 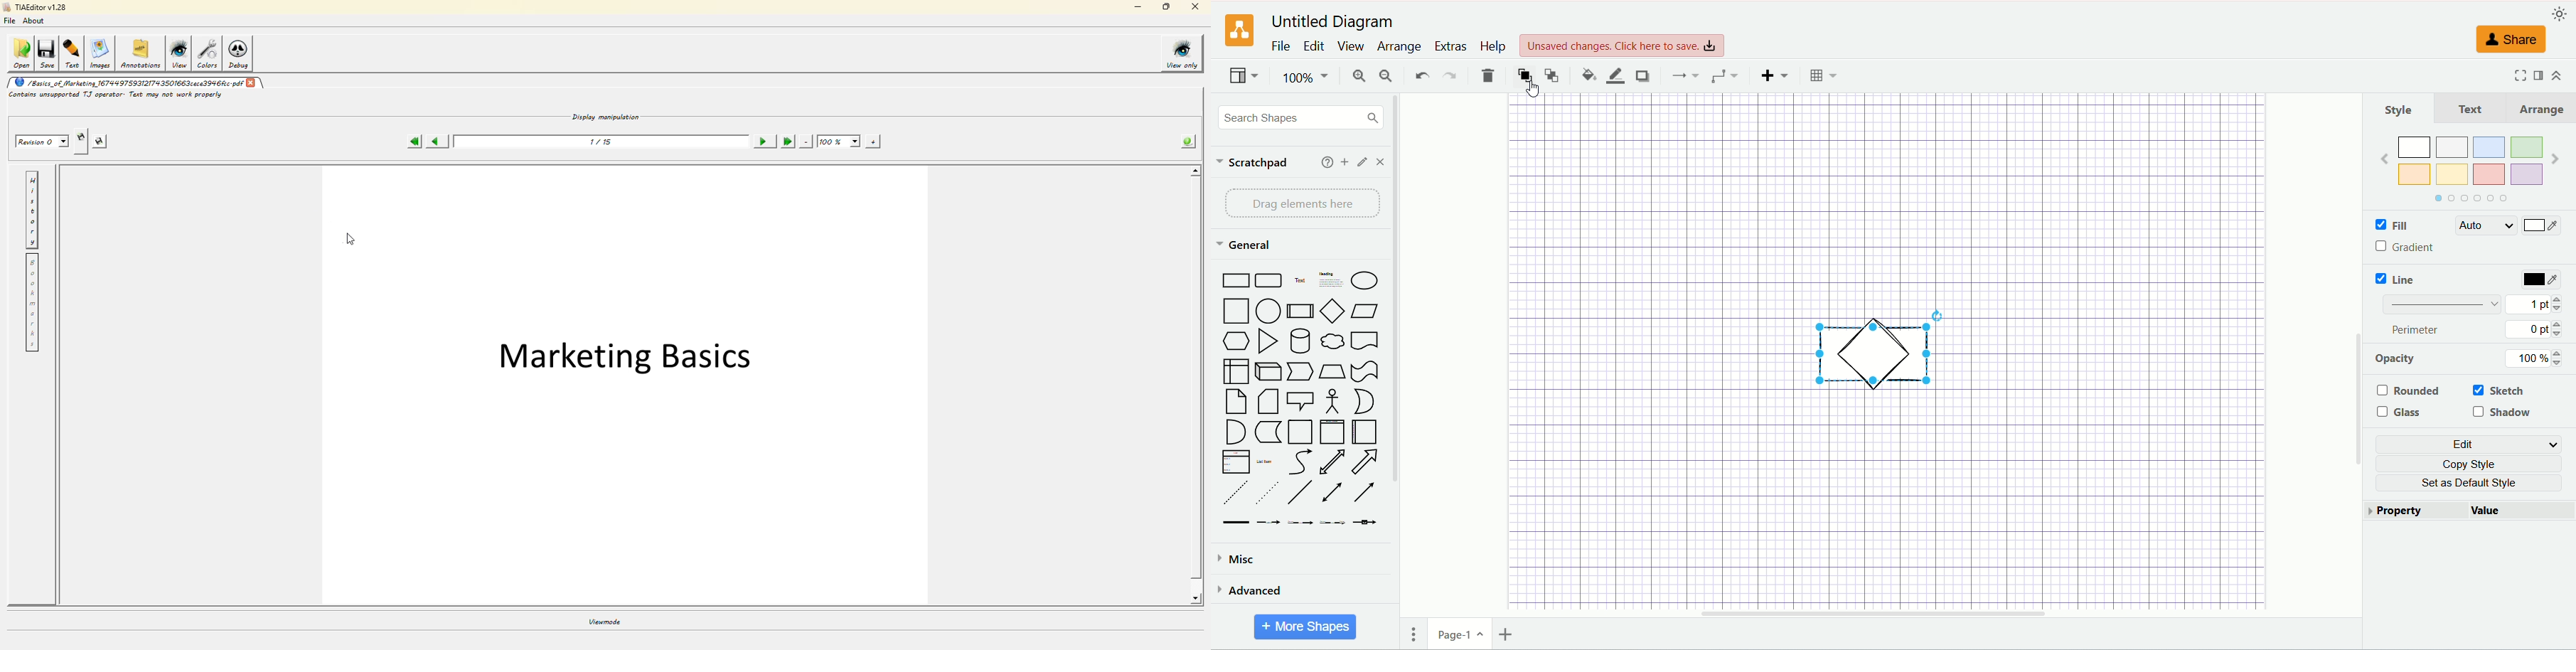 What do you see at coordinates (2541, 226) in the screenshot?
I see `color` at bounding box center [2541, 226].